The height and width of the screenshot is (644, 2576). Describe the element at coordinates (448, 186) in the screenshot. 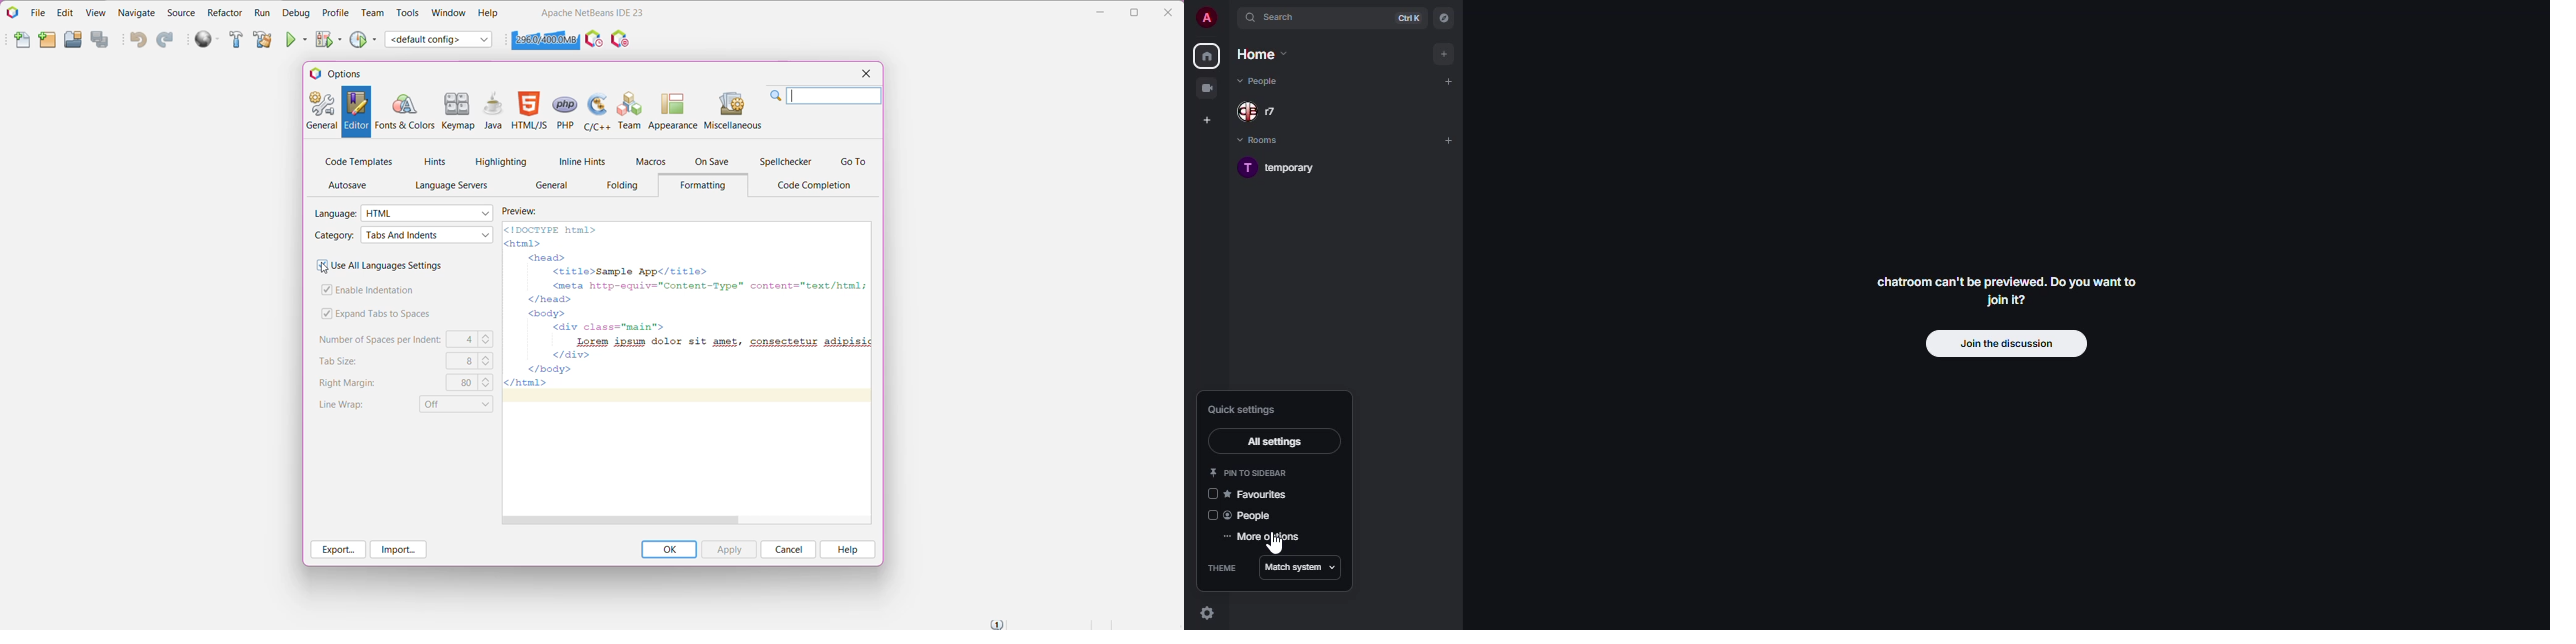

I see `Language Servers` at that location.